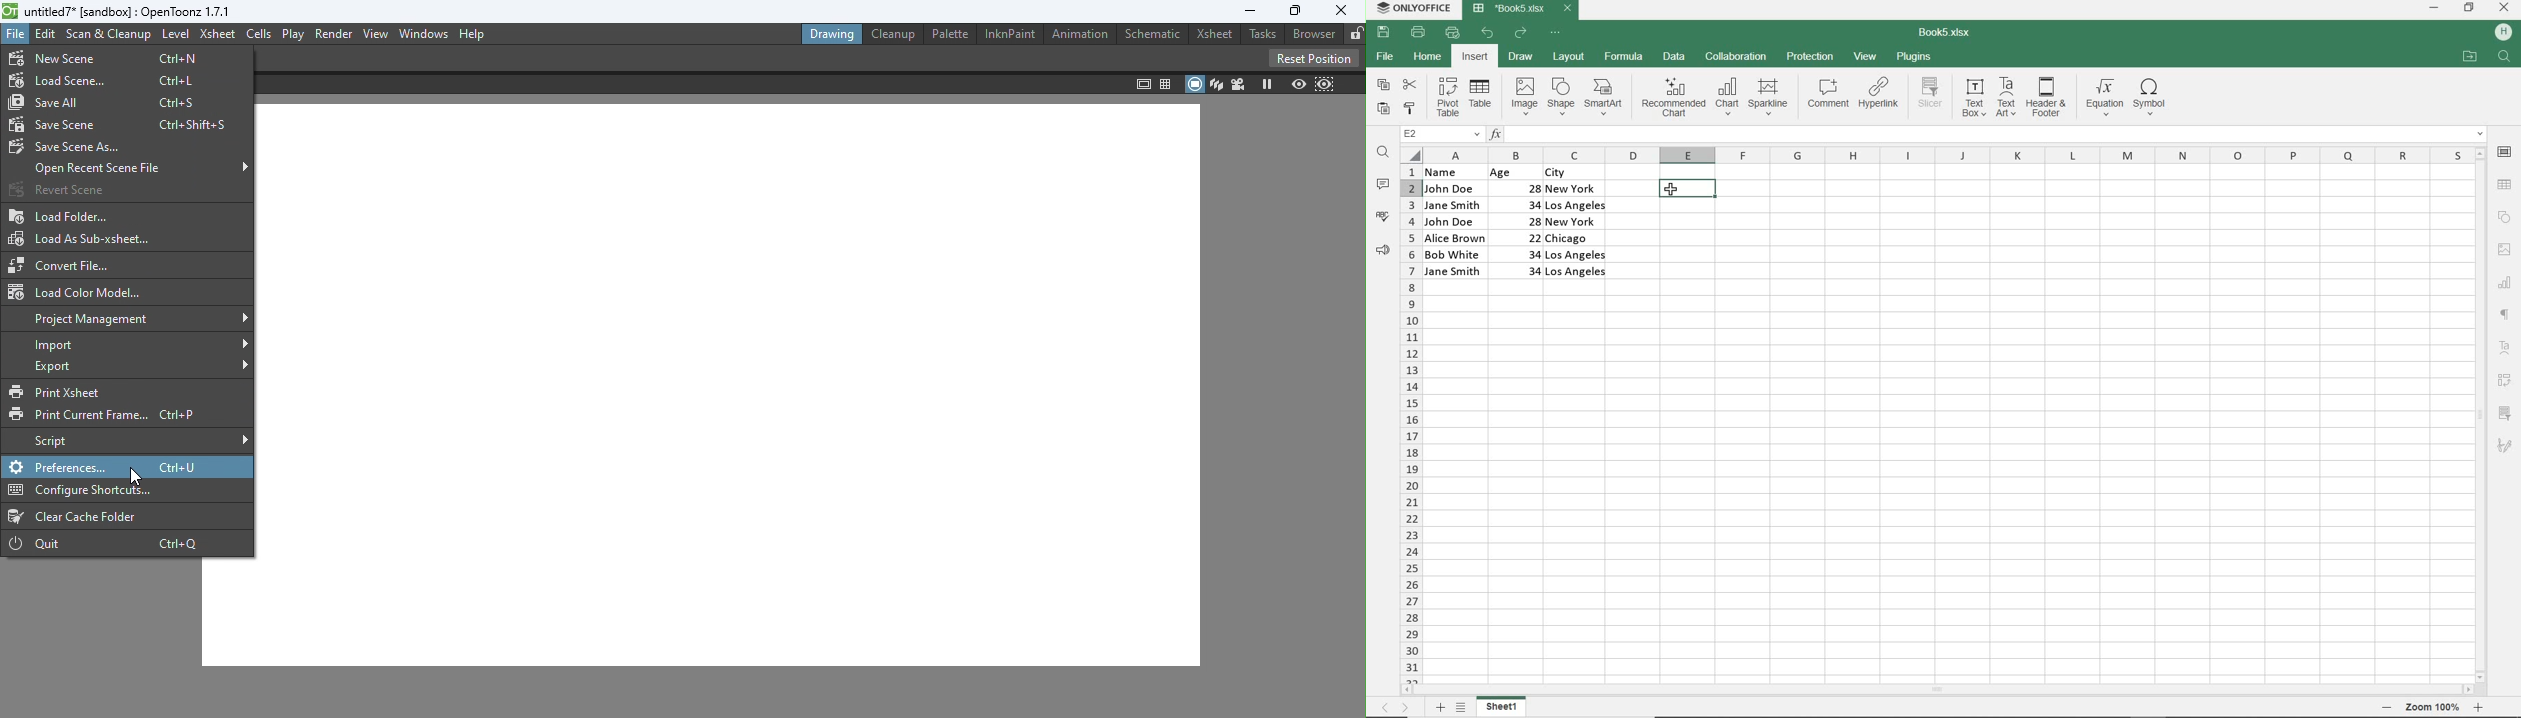 Image resolution: width=2548 pixels, height=728 pixels. I want to click on Cleanup, so click(892, 34).